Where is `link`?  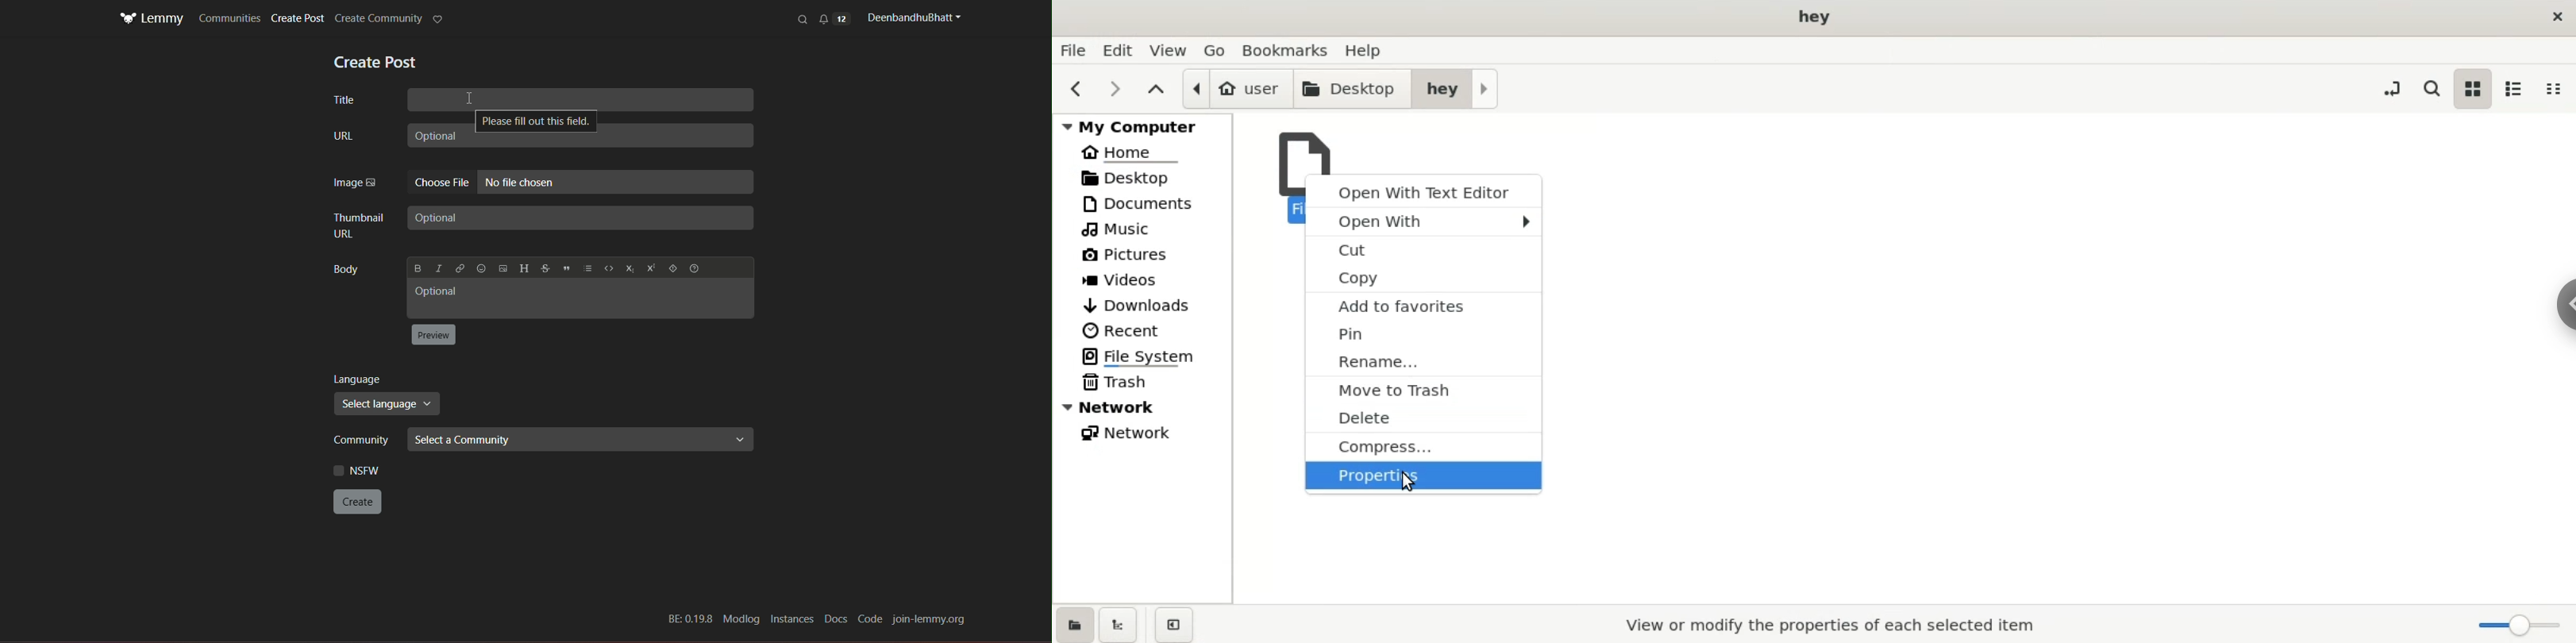
link is located at coordinates (460, 269).